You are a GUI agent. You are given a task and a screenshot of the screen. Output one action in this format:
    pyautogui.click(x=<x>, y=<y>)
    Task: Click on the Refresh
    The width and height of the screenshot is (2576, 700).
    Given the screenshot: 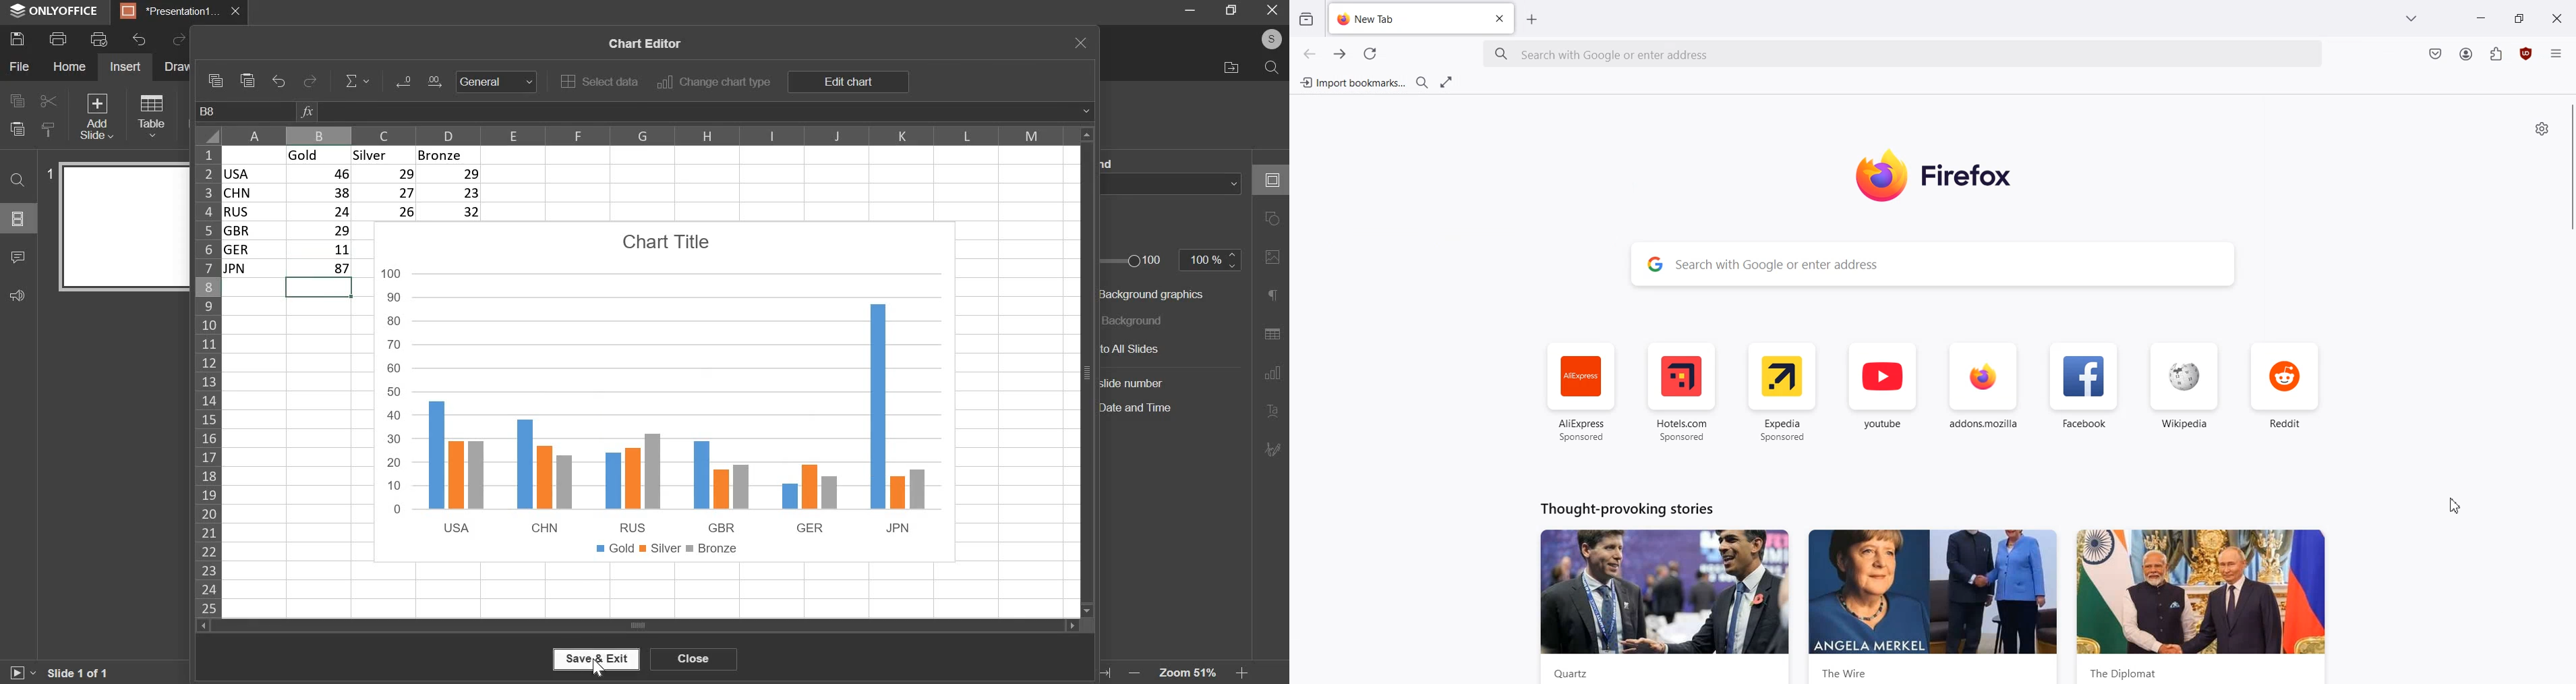 What is the action you would take?
    pyautogui.click(x=1370, y=54)
    